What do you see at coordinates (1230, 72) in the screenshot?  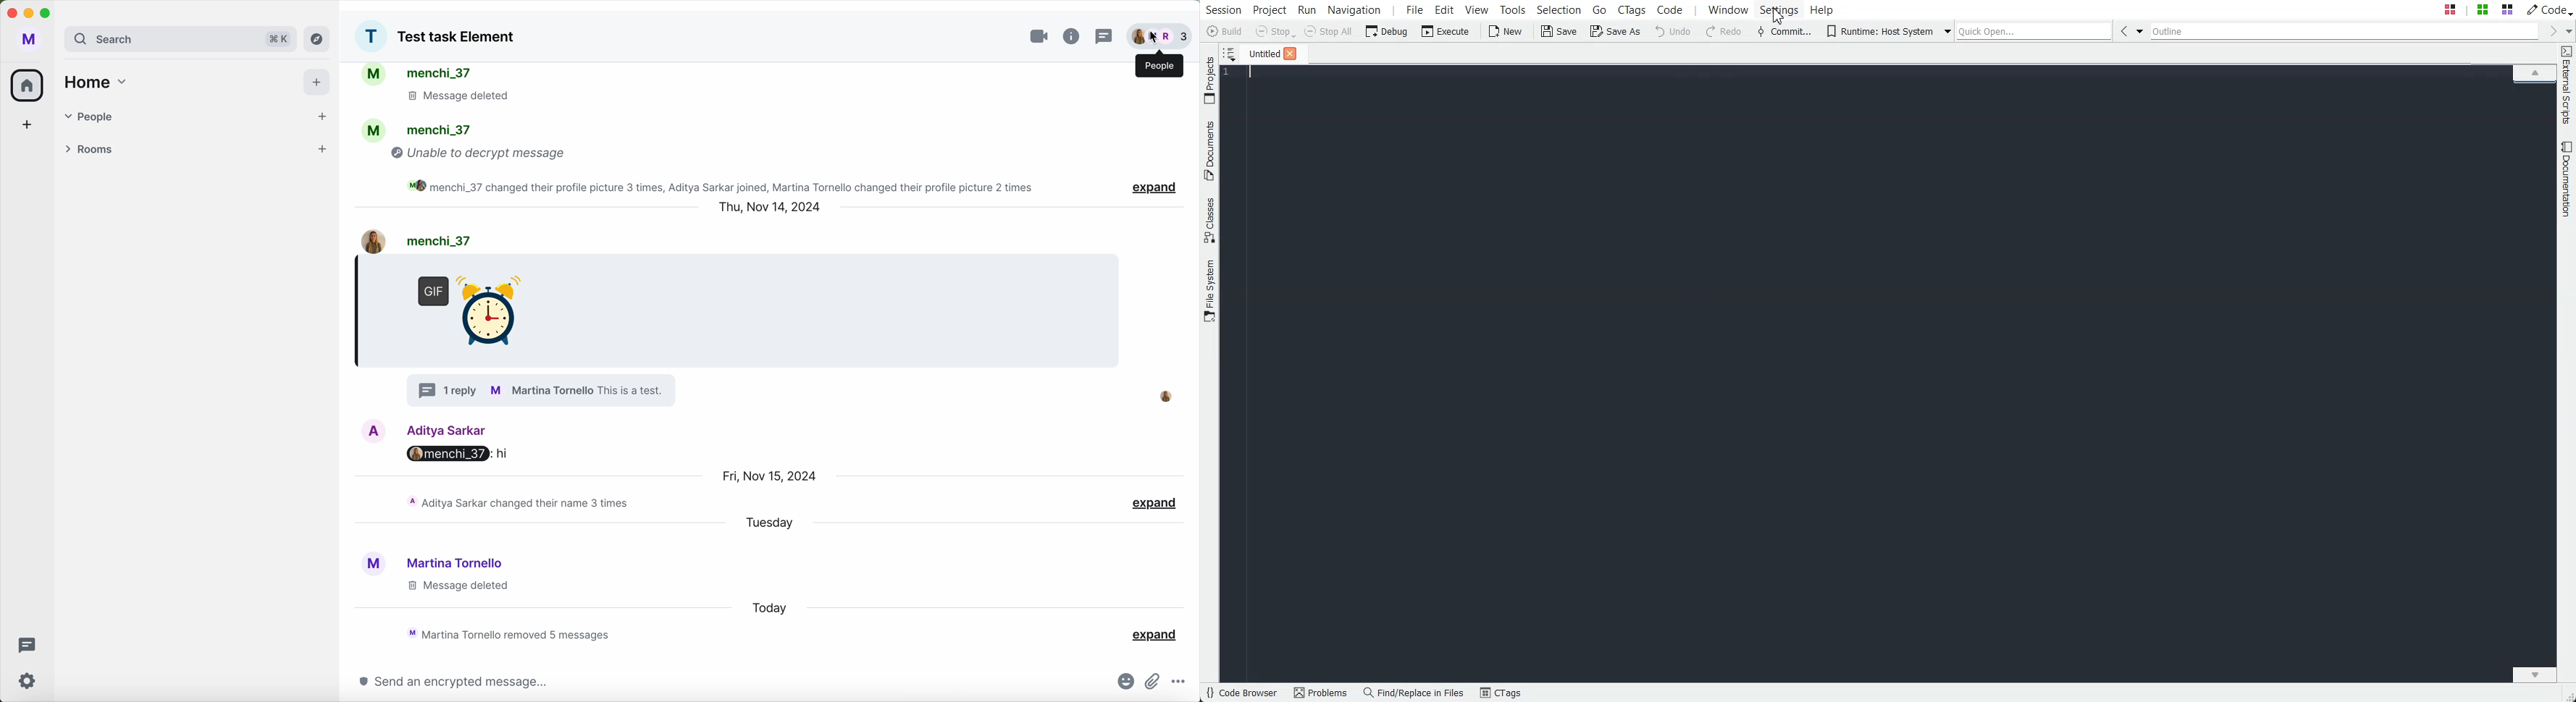 I see `Number line` at bounding box center [1230, 72].